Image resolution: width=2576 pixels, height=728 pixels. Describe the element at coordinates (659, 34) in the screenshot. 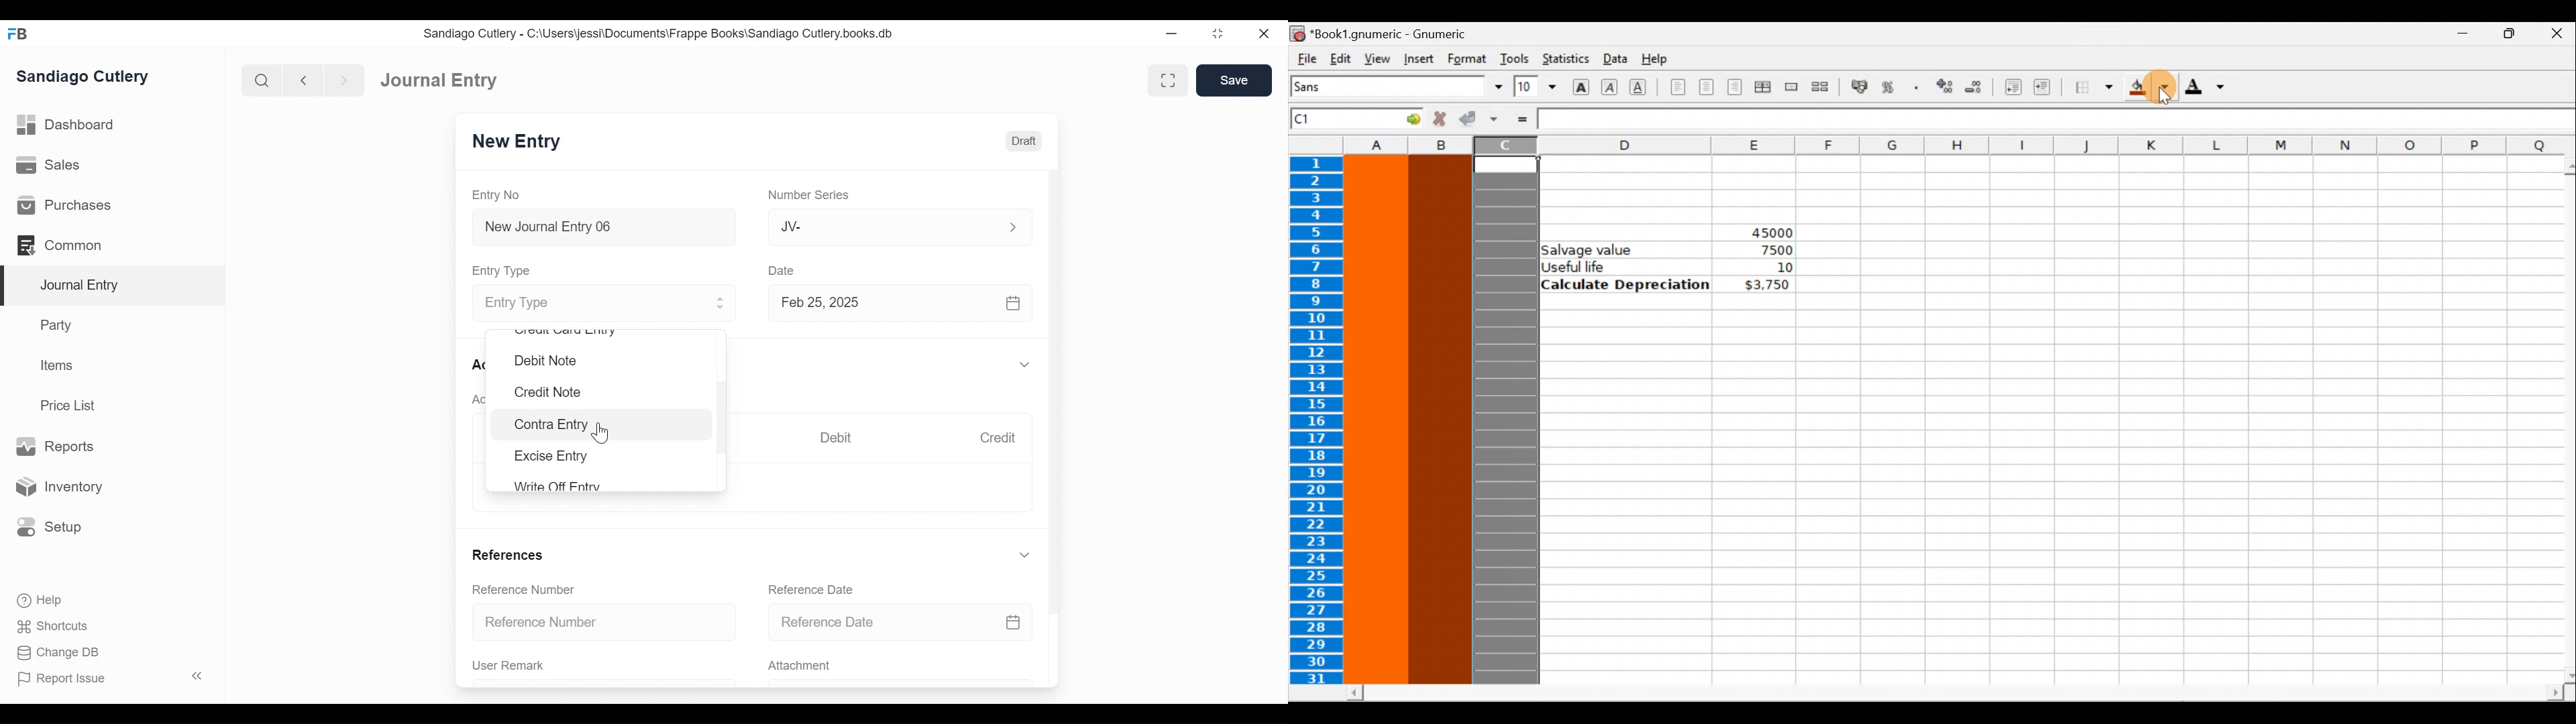

I see `Sandiago Cutlery - C:\Users\jessi\Documents\Frappe Books\Sandiago Cutlery.books.db` at that location.